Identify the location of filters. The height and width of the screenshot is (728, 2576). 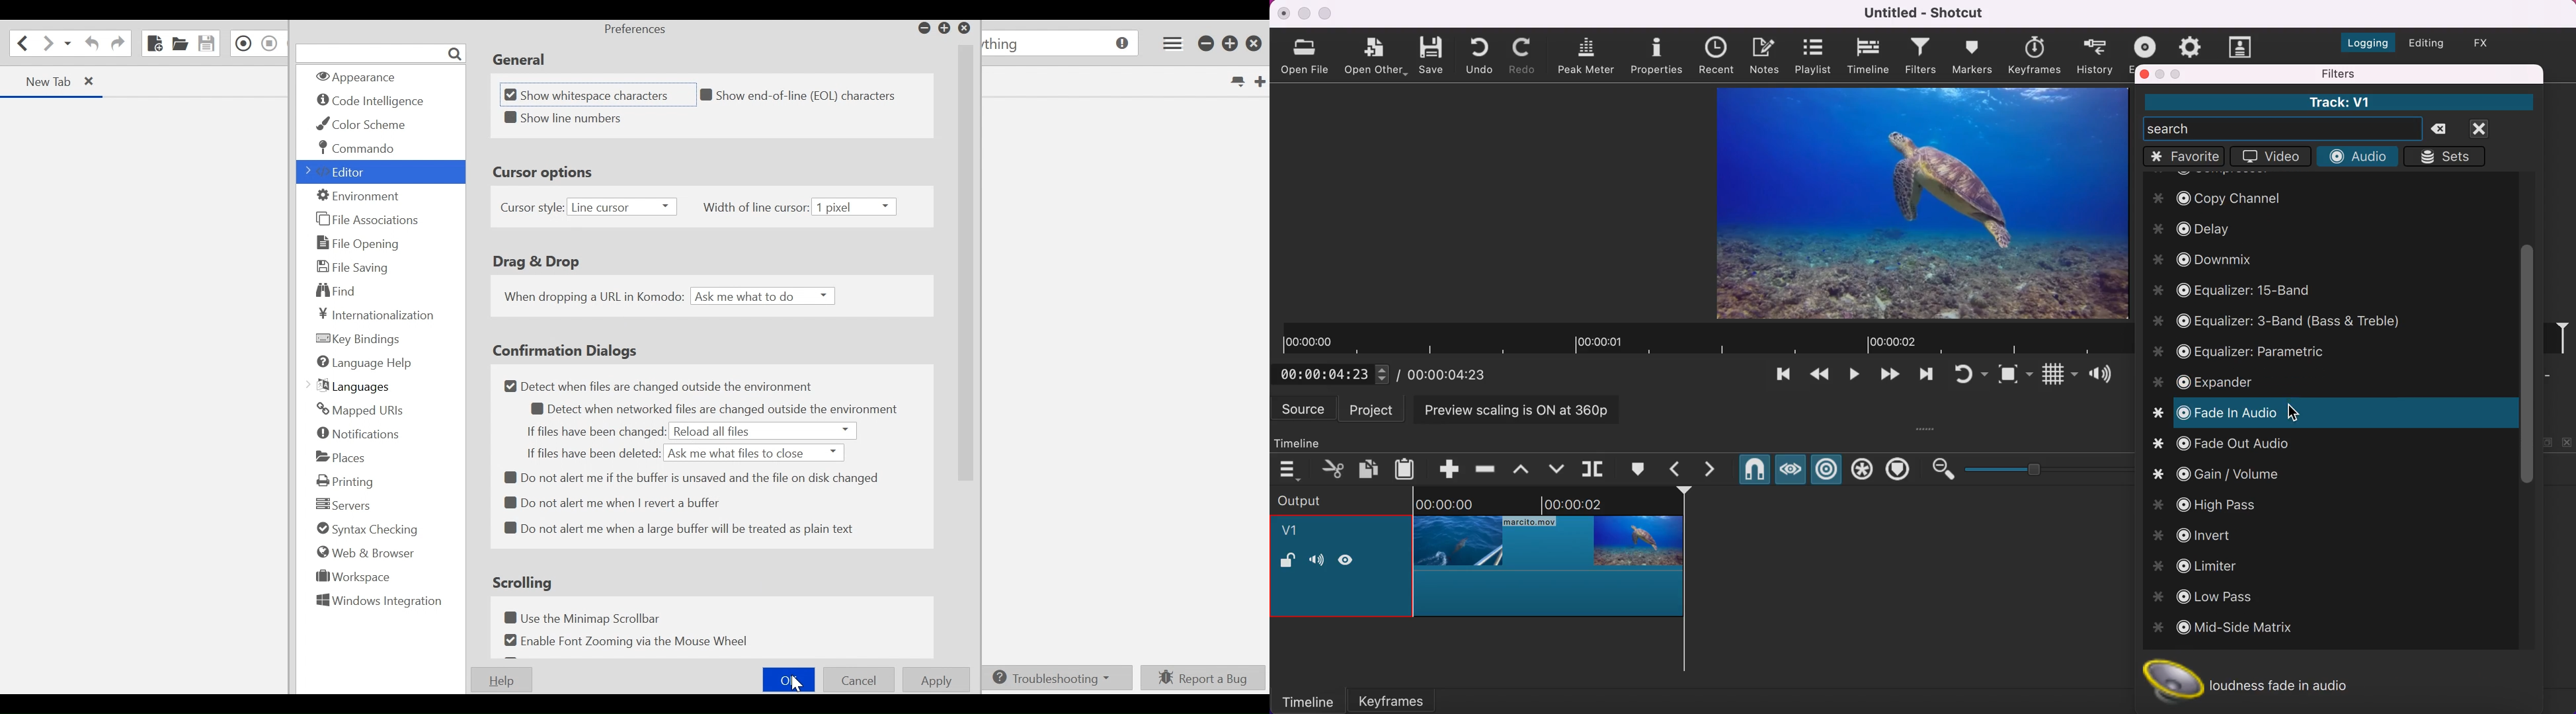
(2390, 74).